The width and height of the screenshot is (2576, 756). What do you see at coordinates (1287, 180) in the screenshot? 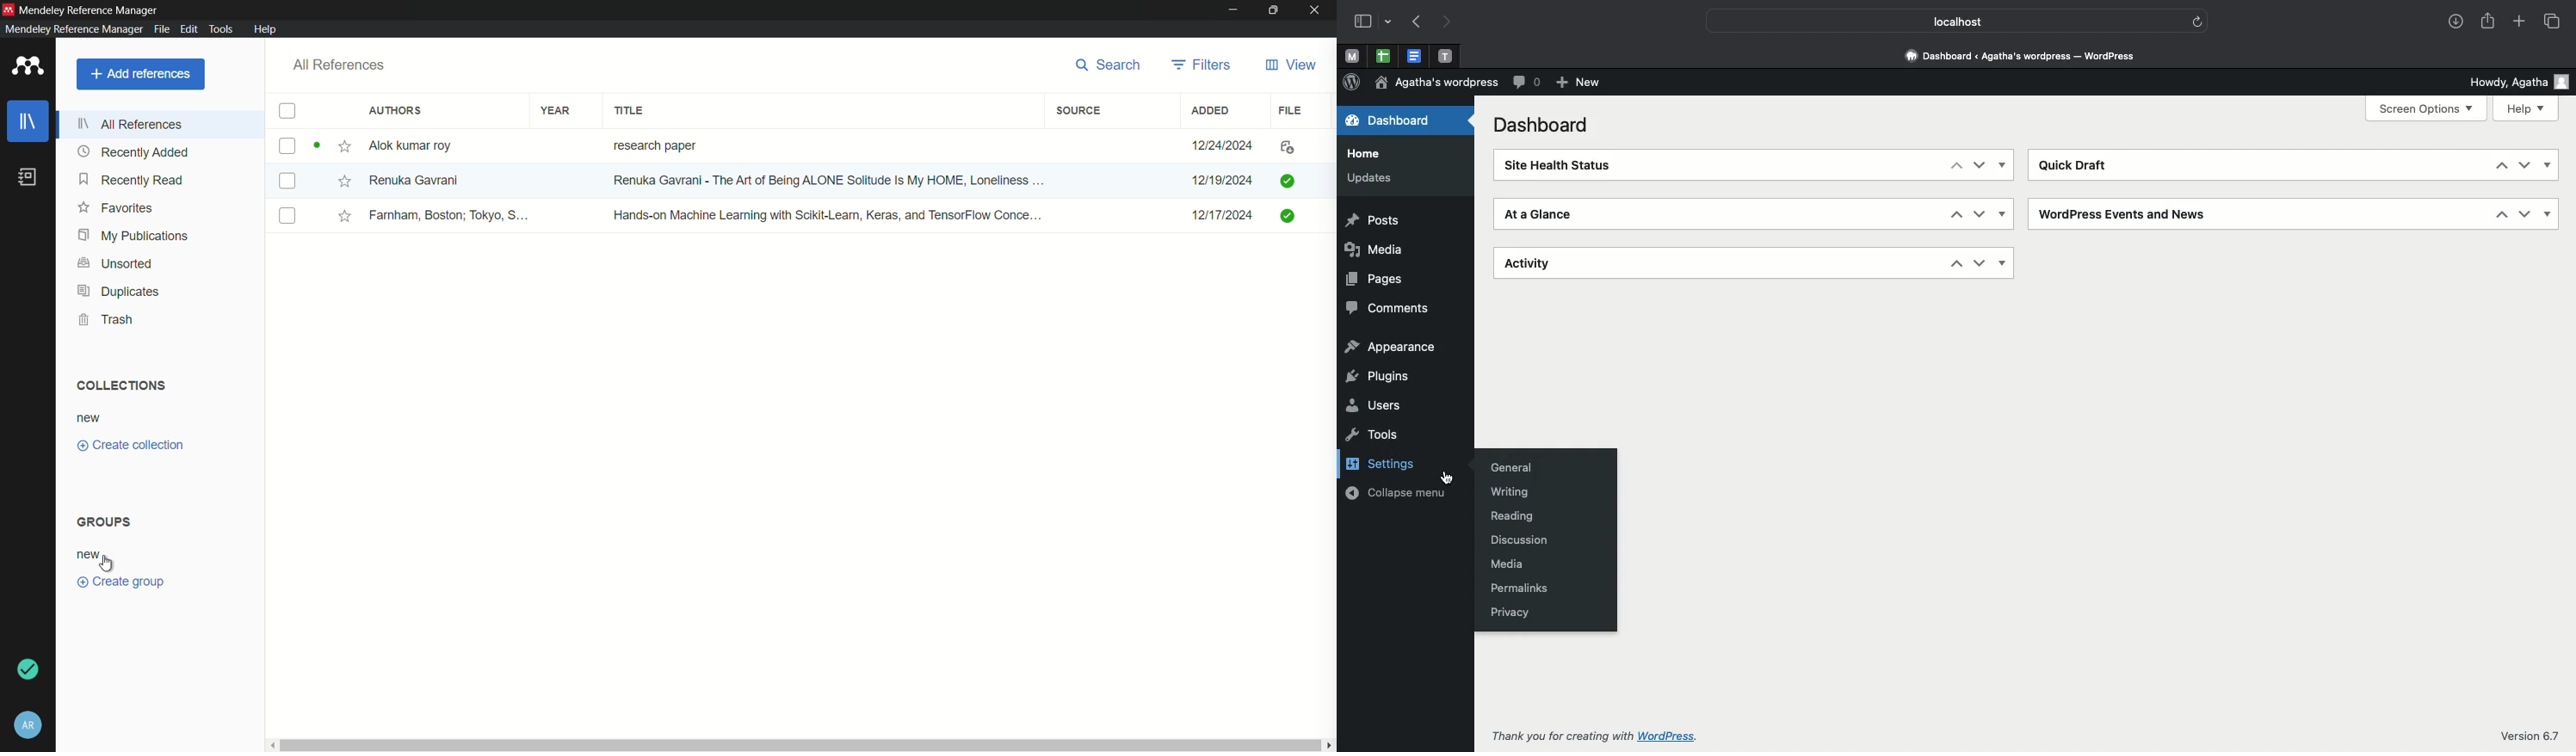
I see `Checked` at bounding box center [1287, 180].